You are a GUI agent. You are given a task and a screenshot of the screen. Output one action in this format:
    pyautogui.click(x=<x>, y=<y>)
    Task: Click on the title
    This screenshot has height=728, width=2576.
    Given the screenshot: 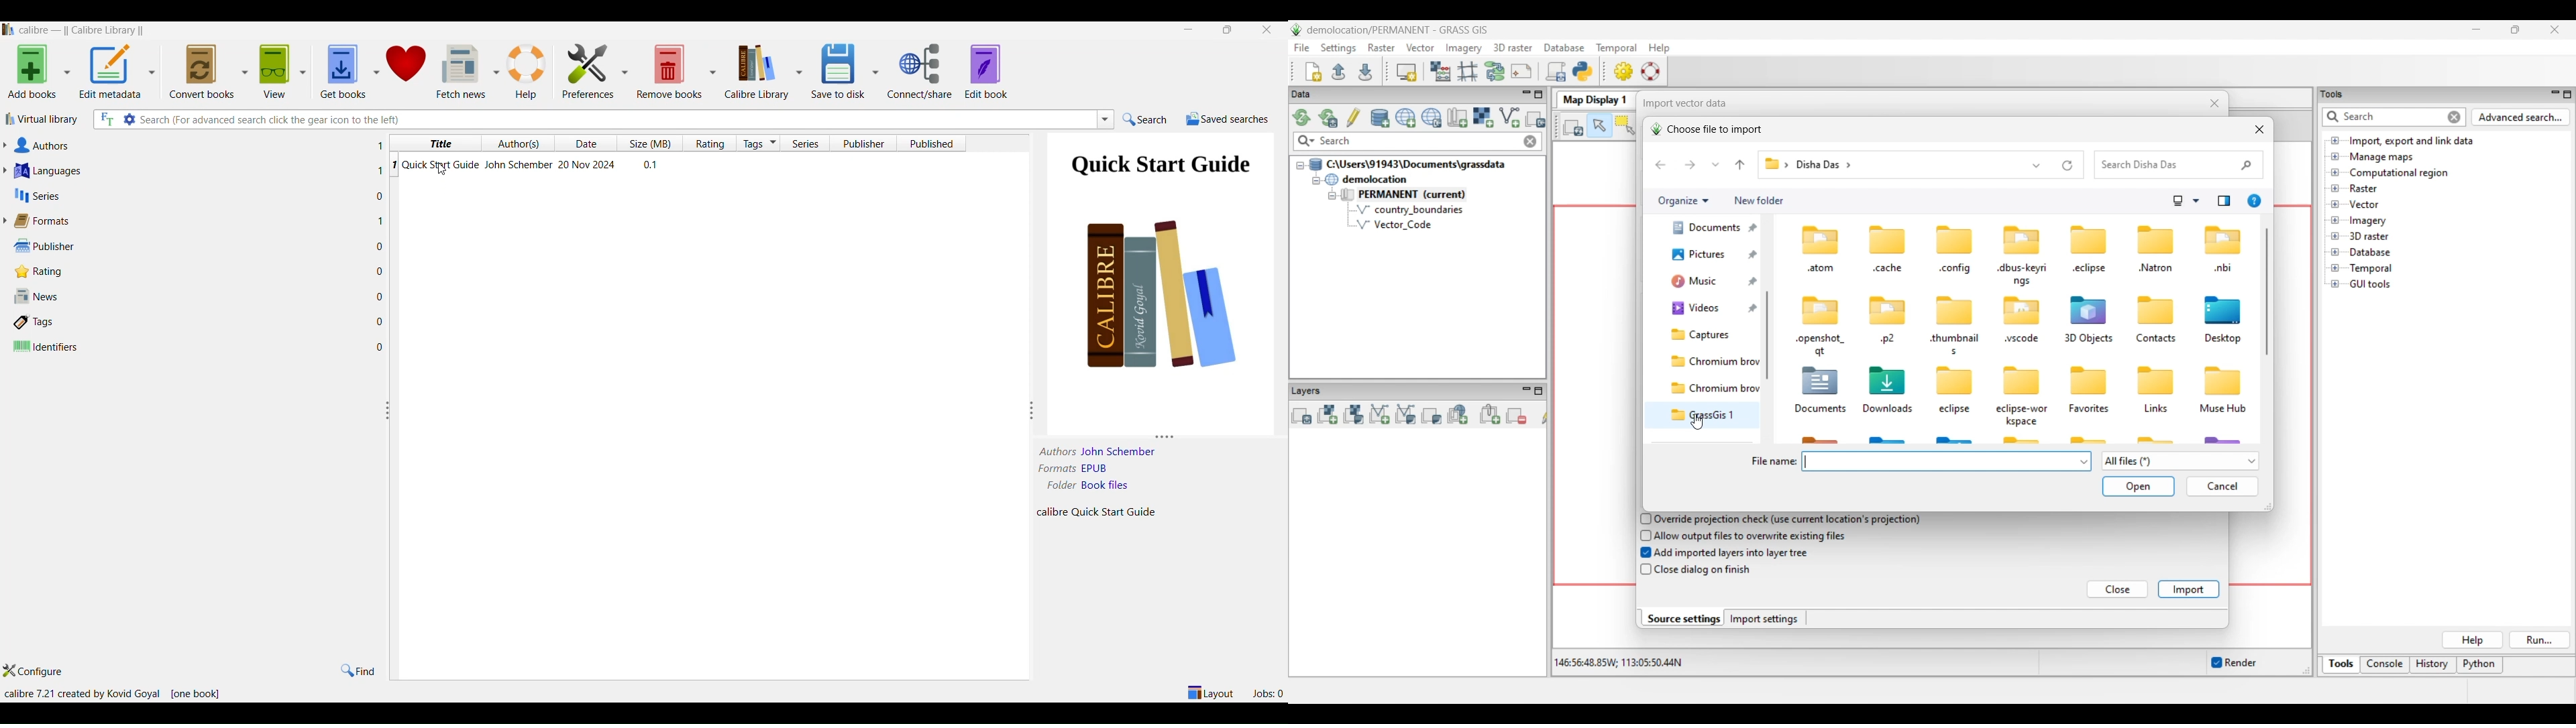 What is the action you would take?
    pyautogui.click(x=436, y=141)
    